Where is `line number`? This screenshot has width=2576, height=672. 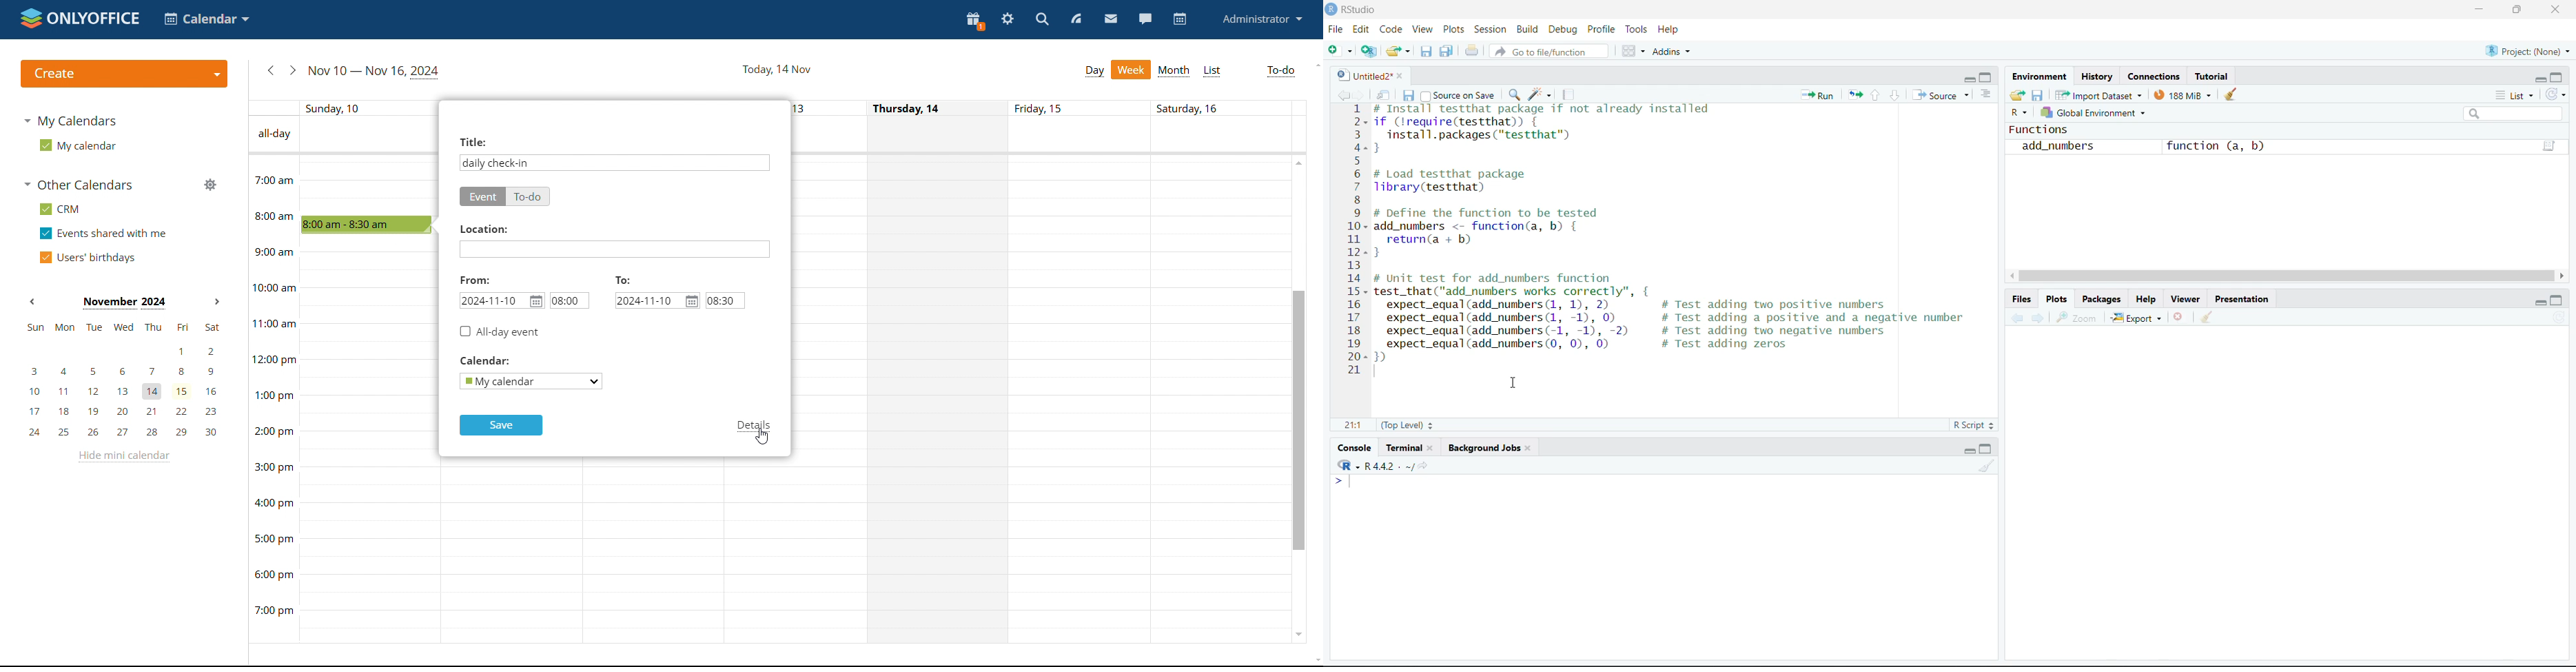
line number is located at coordinates (1358, 239).